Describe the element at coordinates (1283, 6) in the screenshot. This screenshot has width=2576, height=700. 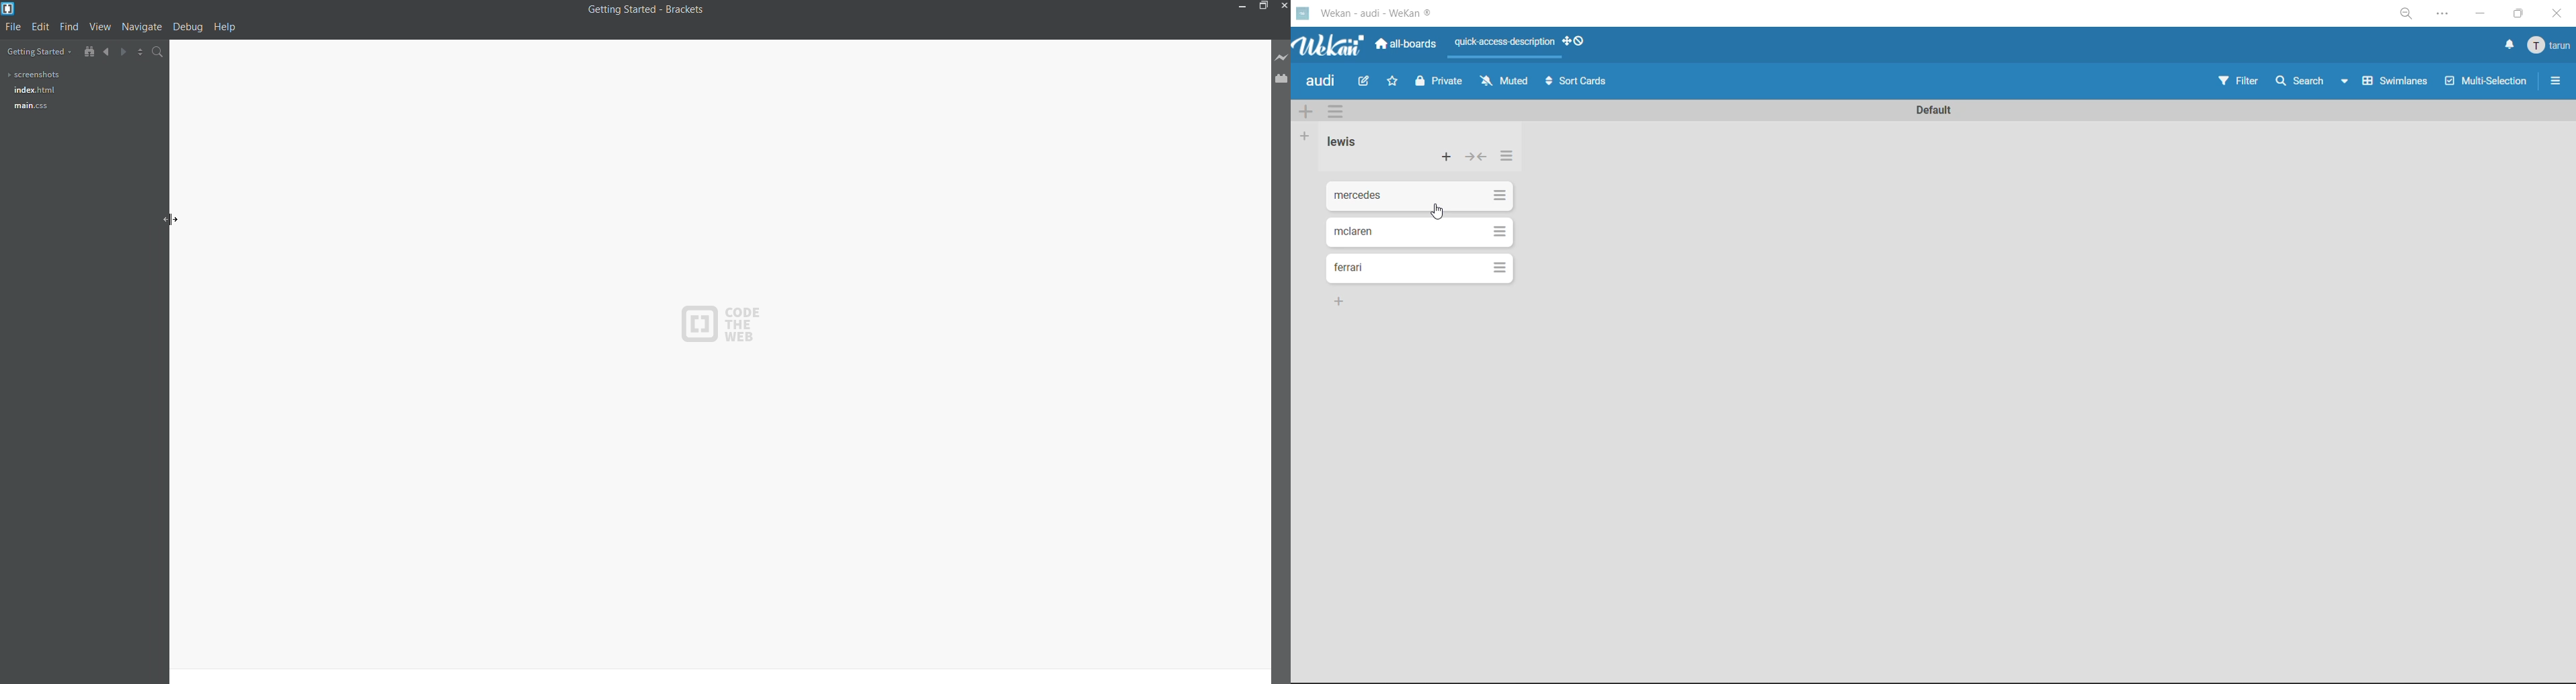
I see `close` at that location.